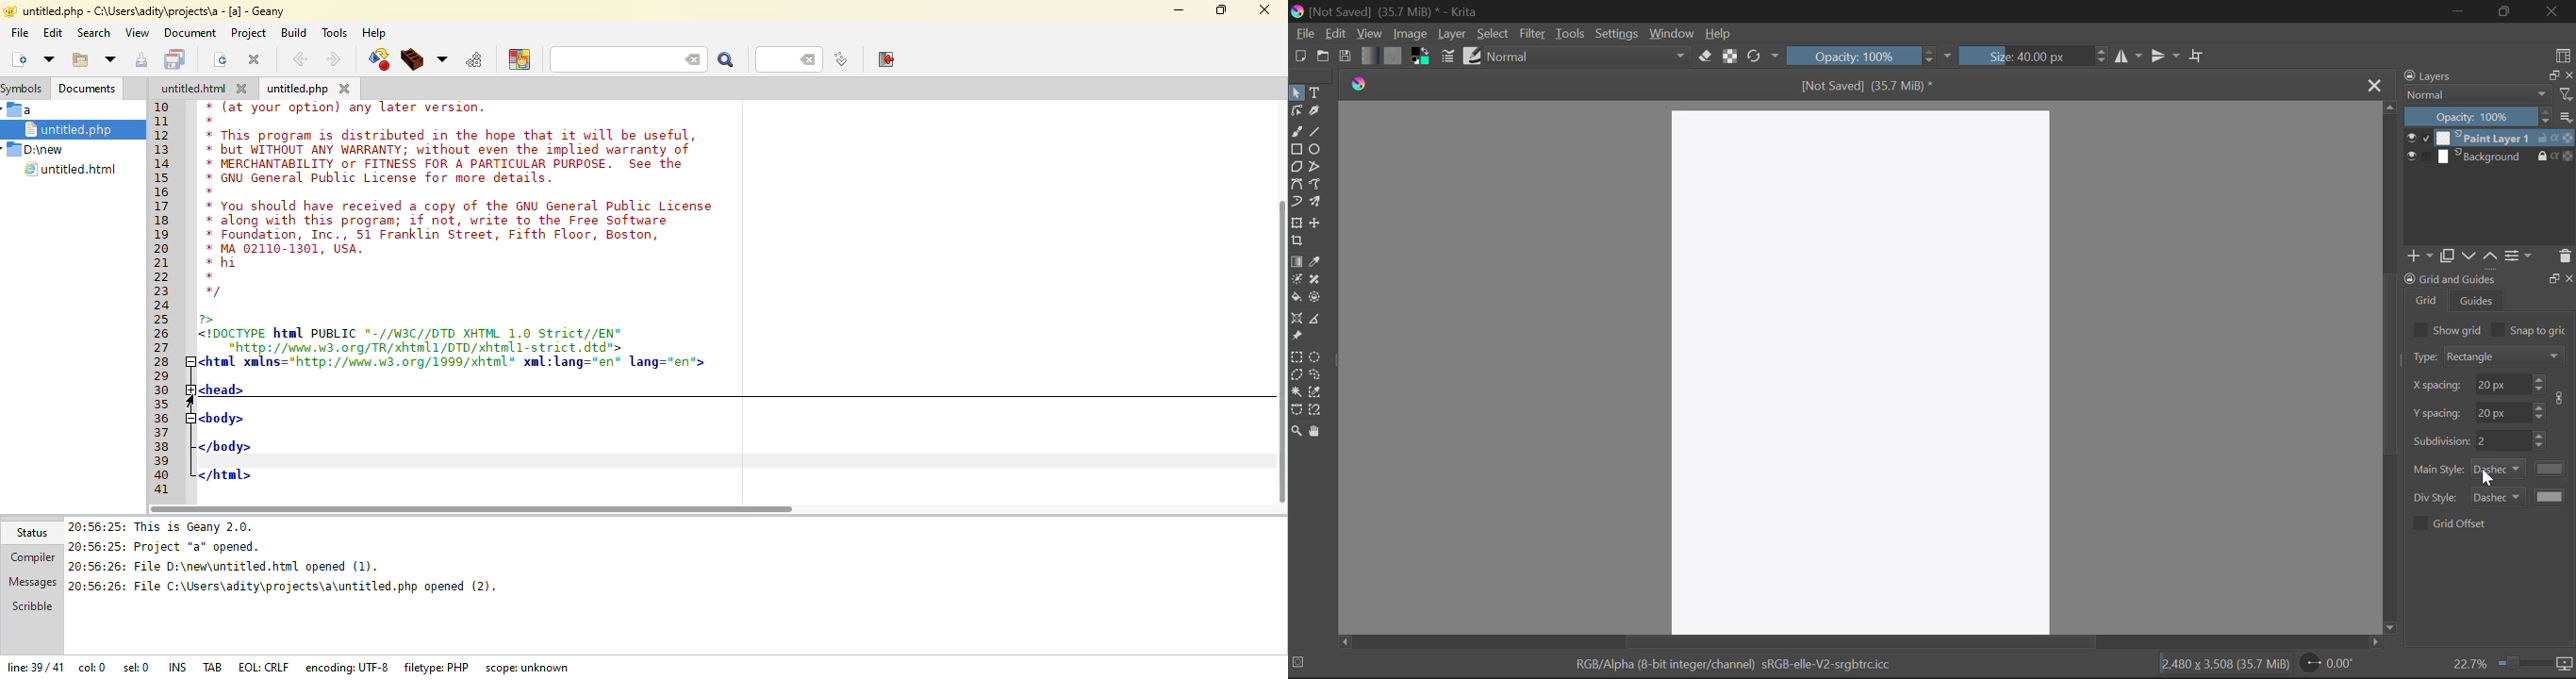 This screenshot has width=2576, height=700. Describe the element at coordinates (2419, 523) in the screenshot. I see `checkbox` at that location.